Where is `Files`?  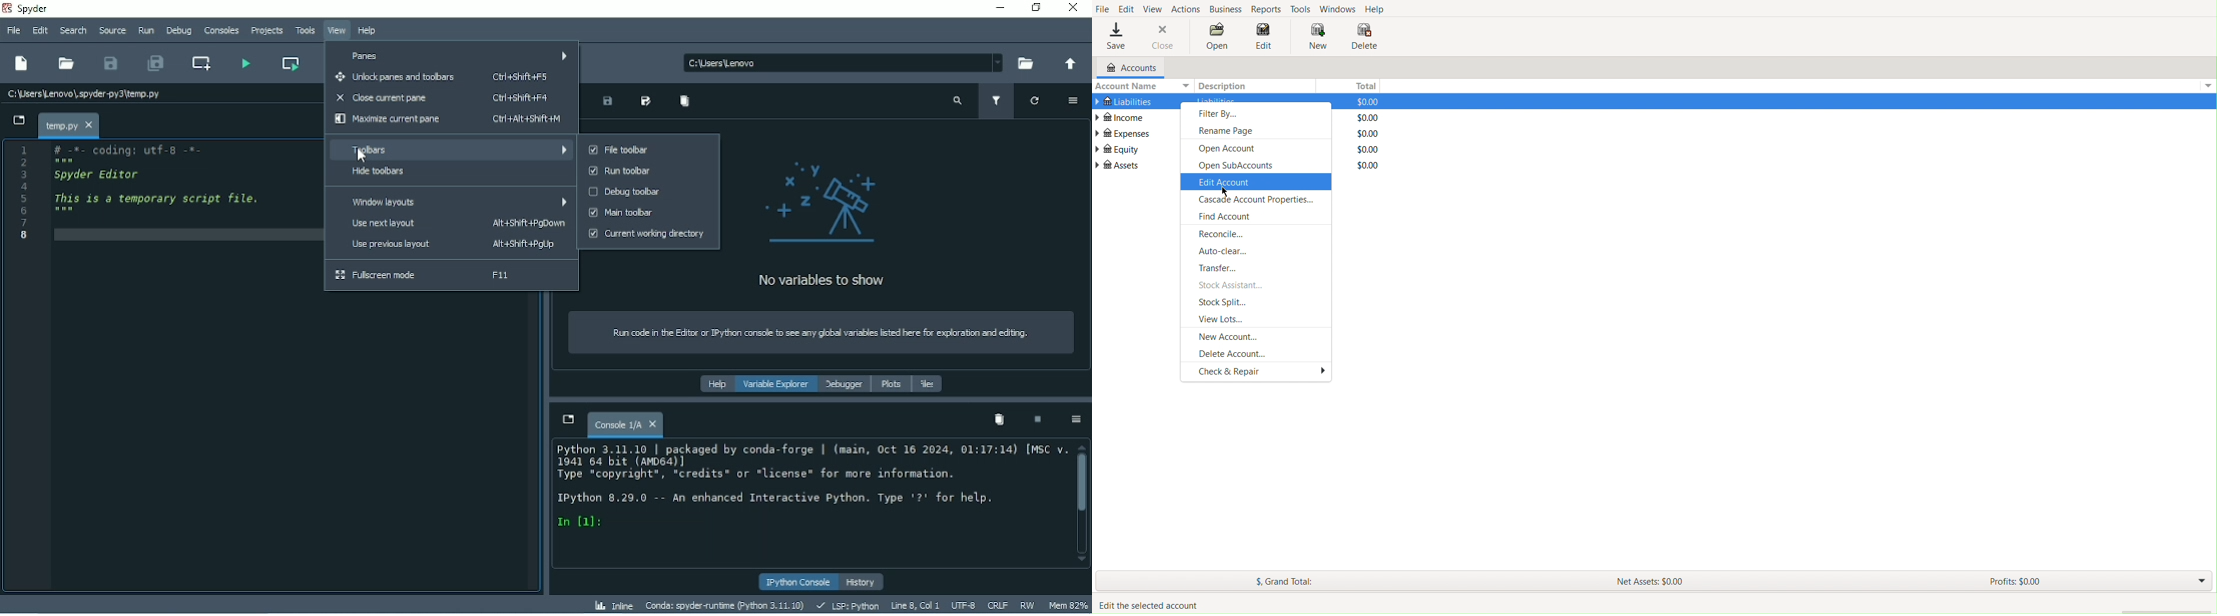
Files is located at coordinates (928, 384).